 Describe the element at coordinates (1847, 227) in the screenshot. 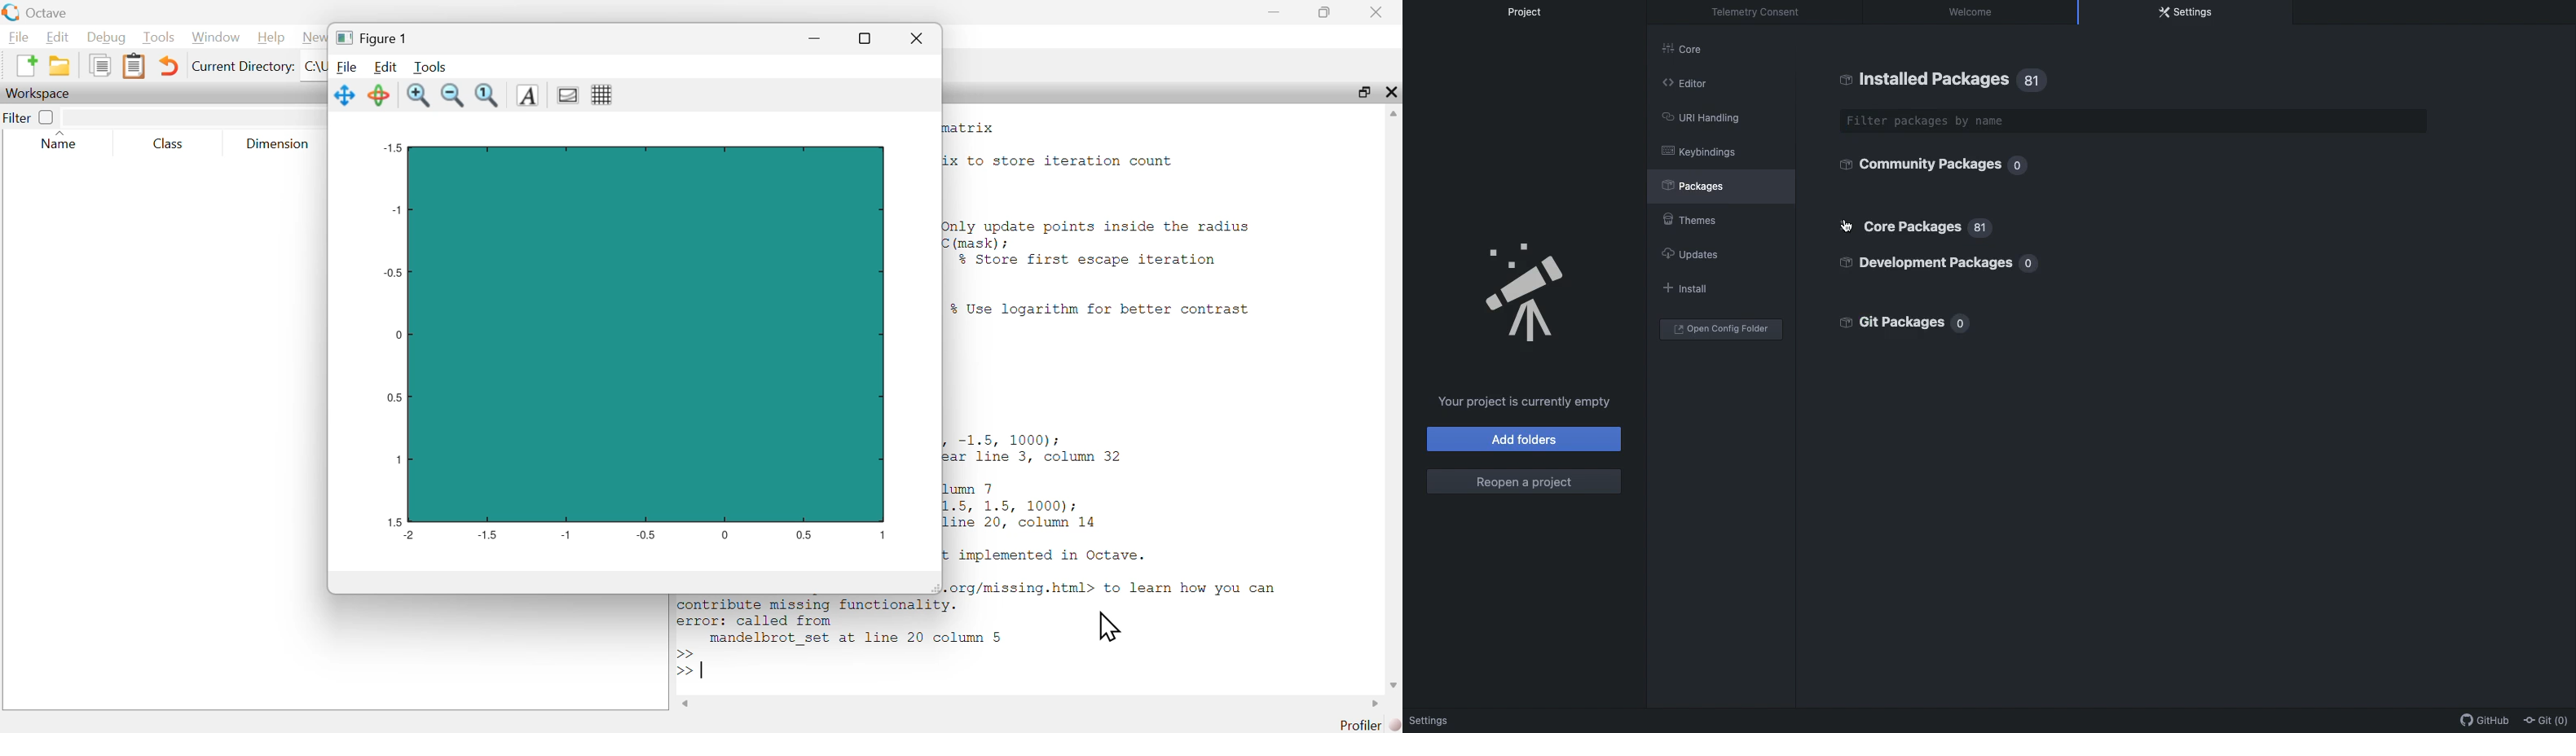

I see `Toggle` at that location.